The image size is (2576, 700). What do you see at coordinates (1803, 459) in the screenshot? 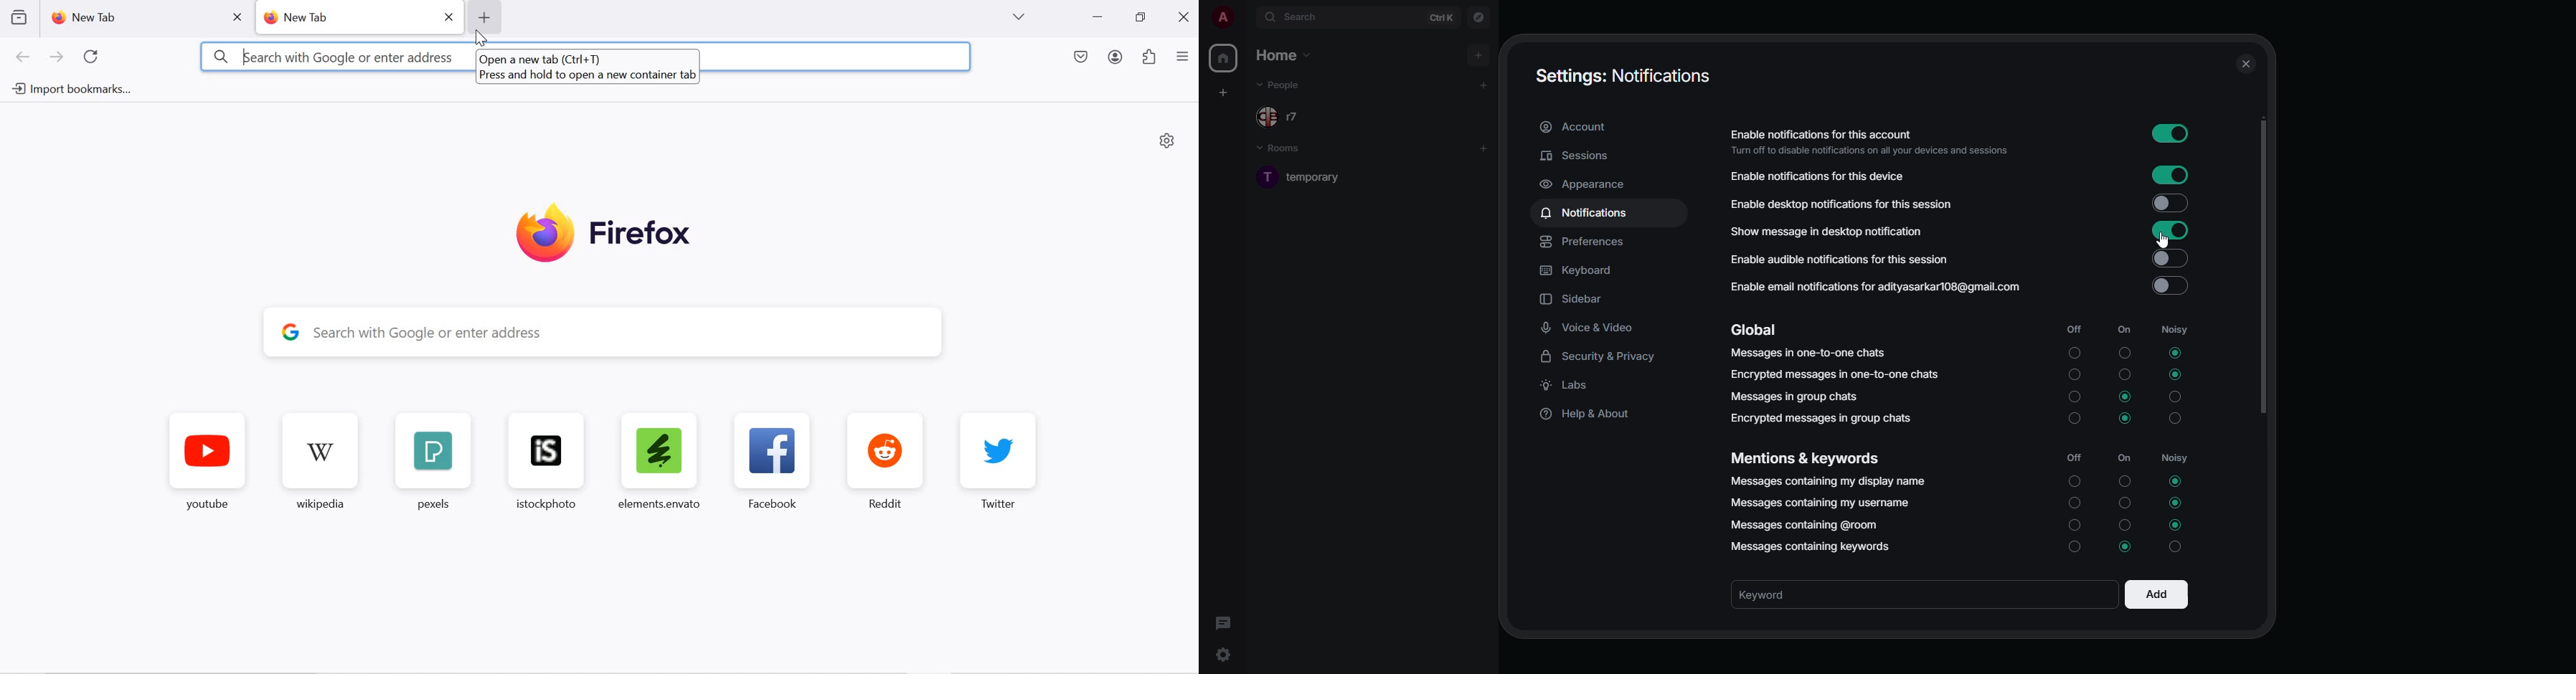
I see `mentions & keywords` at bounding box center [1803, 459].